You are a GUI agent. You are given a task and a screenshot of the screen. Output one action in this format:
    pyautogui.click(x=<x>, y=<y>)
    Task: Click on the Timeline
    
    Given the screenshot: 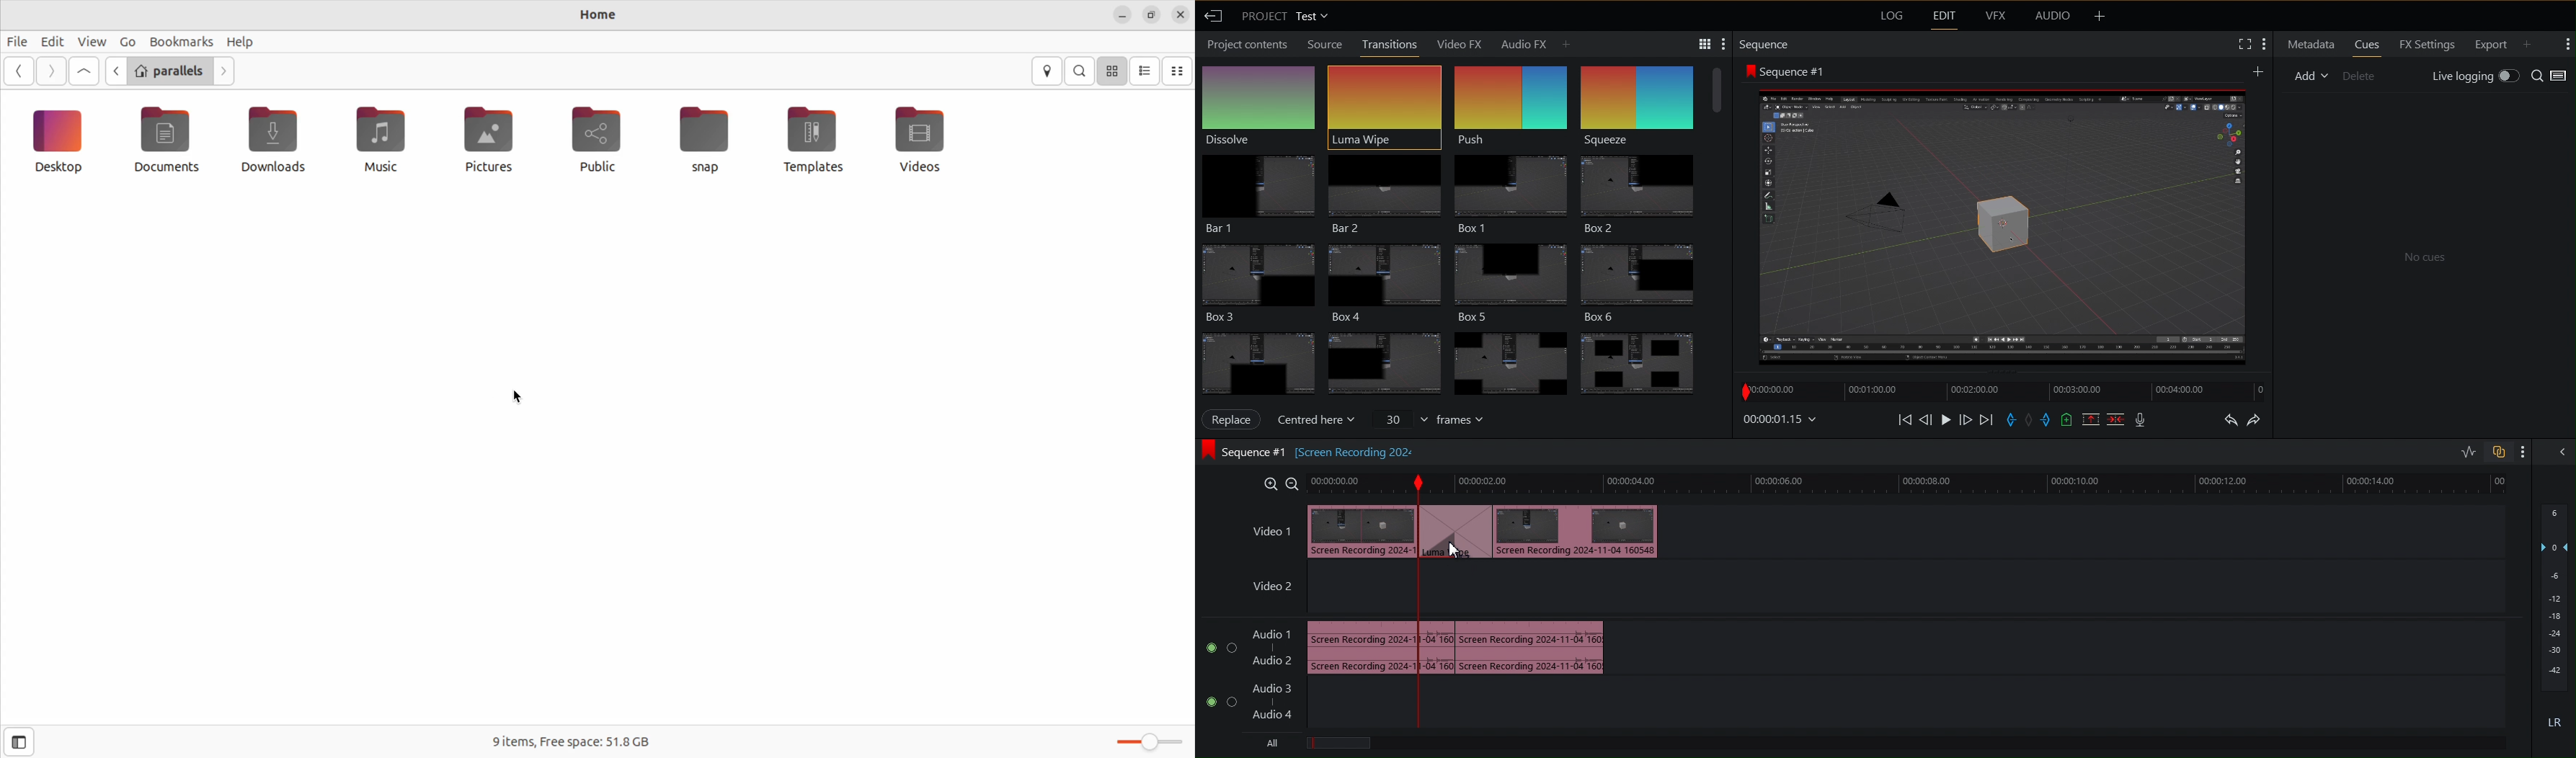 What is the action you would take?
    pyautogui.click(x=1911, y=485)
    